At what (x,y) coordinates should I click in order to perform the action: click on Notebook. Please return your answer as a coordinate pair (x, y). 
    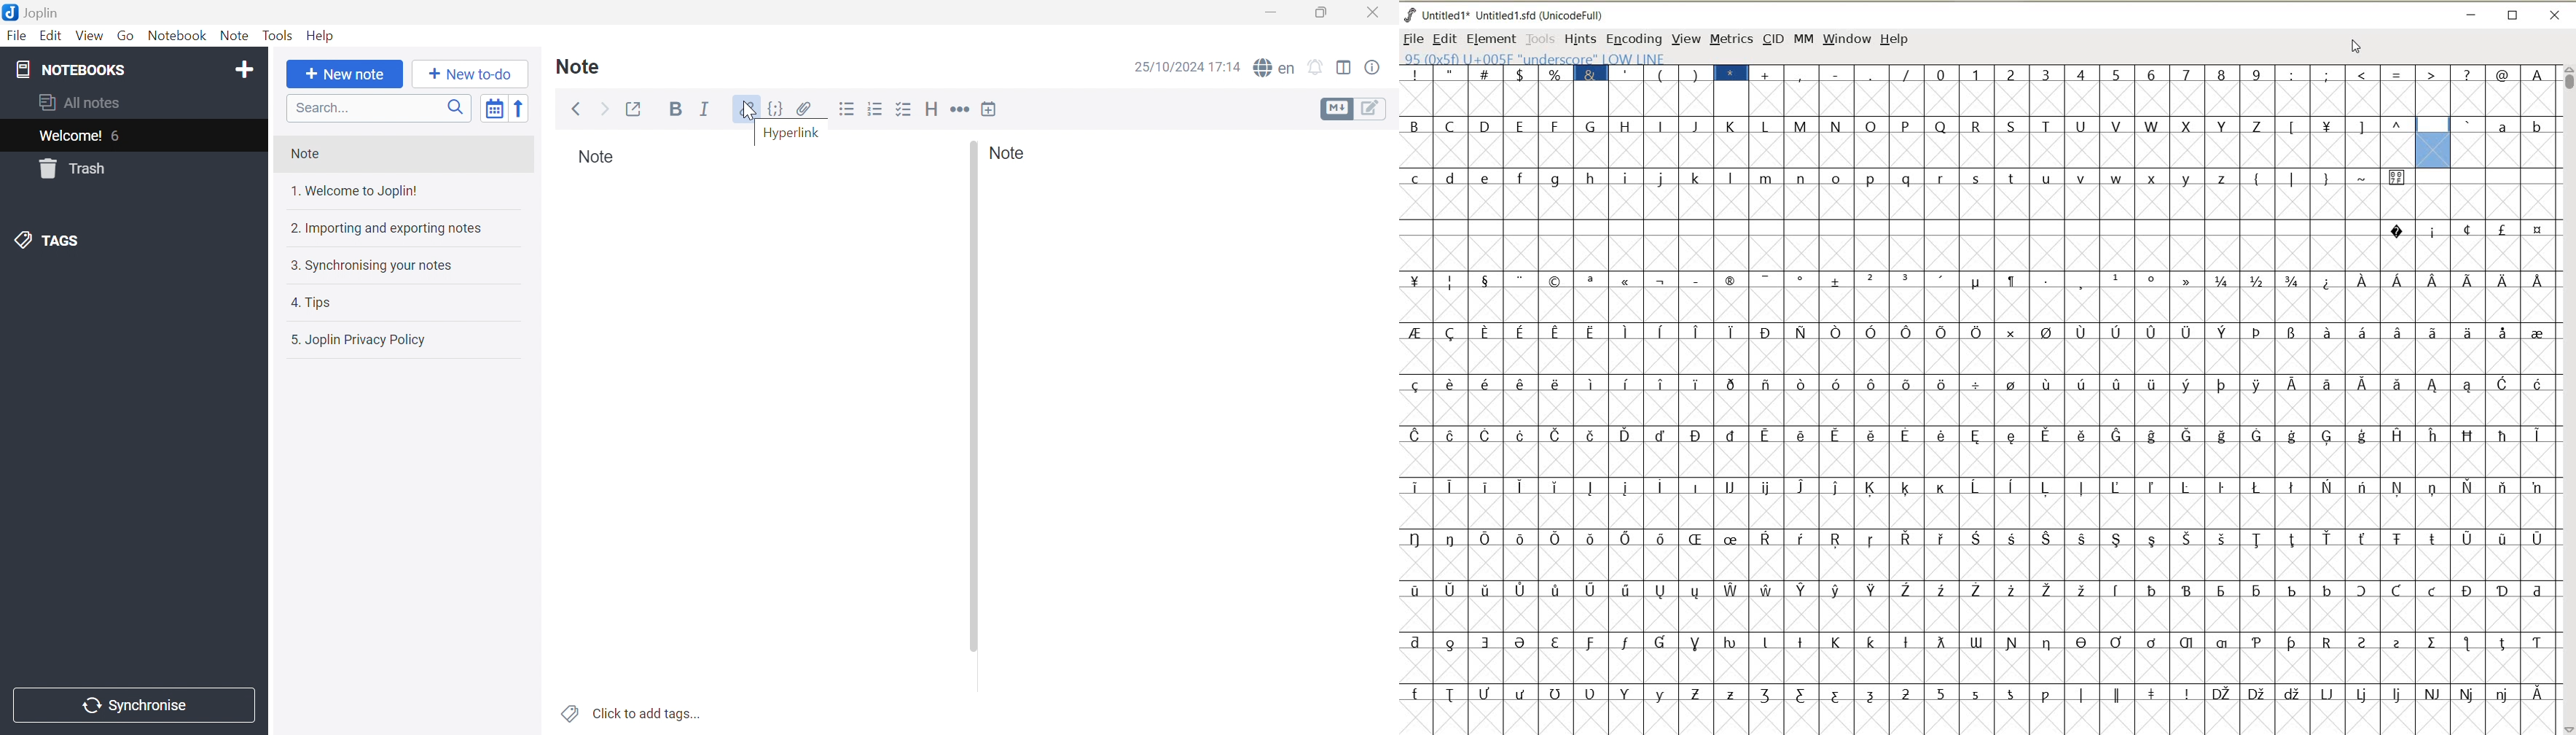
    Looking at the image, I should click on (178, 36).